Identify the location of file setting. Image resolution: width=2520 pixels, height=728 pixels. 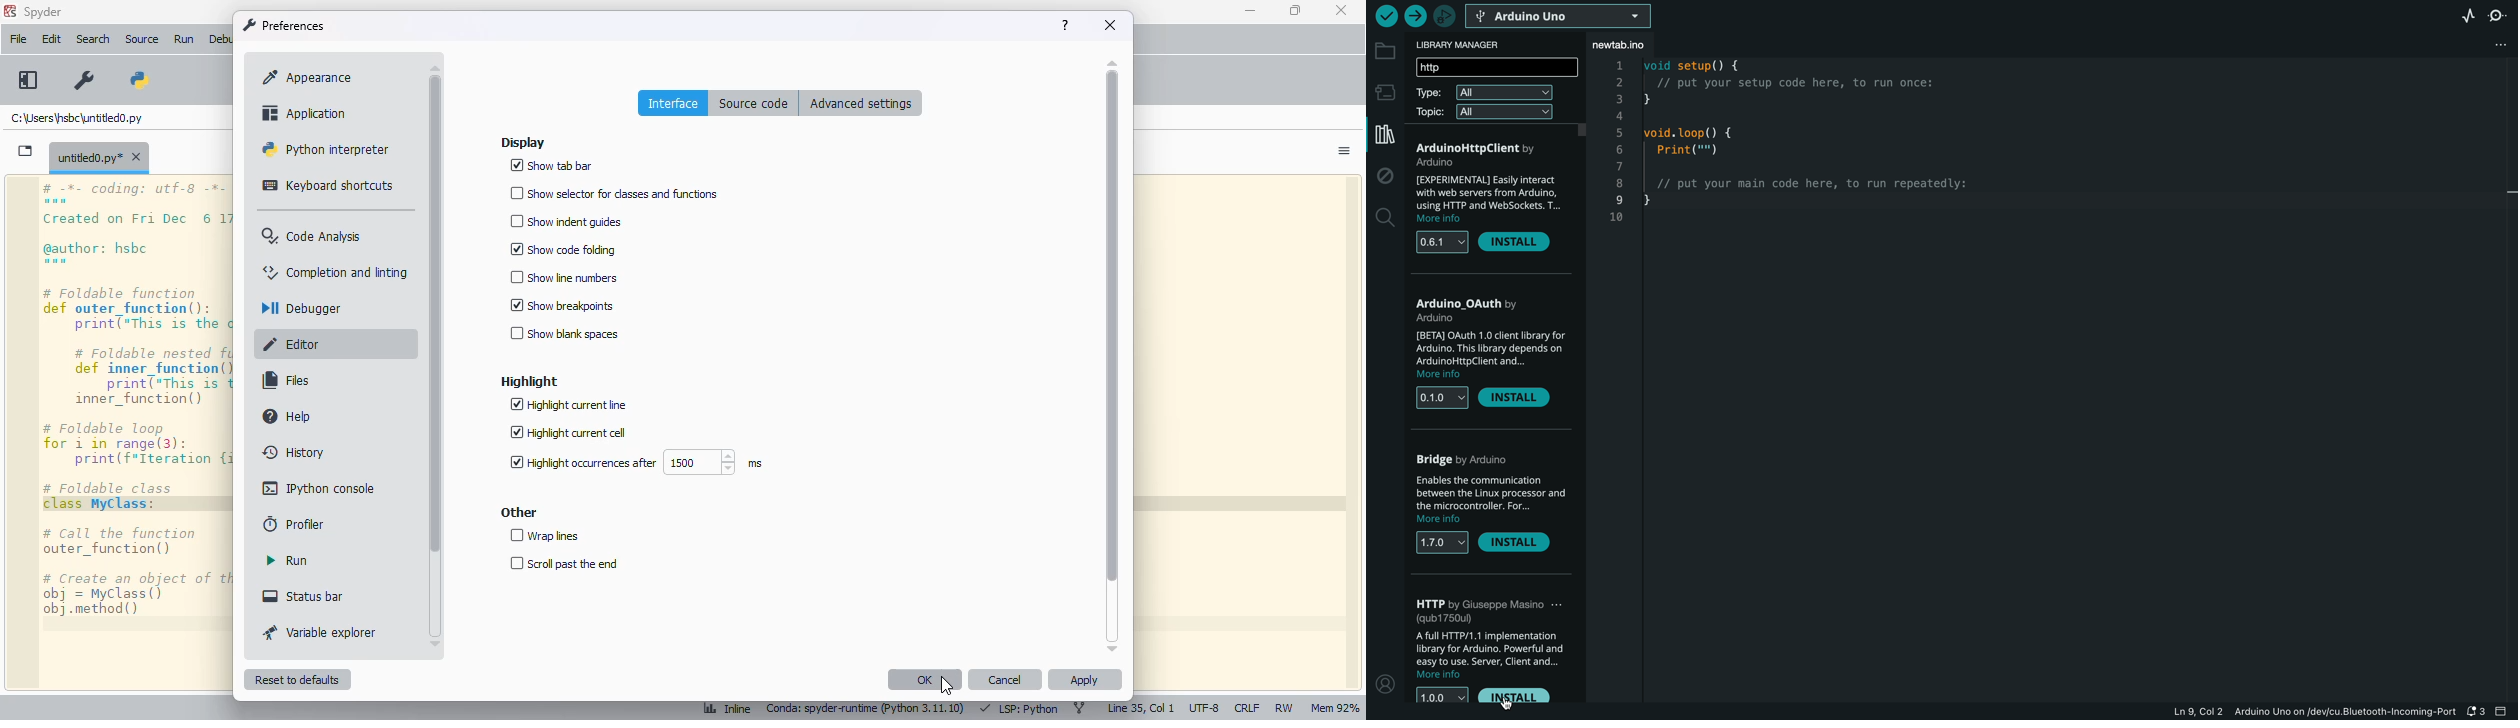
(2495, 43).